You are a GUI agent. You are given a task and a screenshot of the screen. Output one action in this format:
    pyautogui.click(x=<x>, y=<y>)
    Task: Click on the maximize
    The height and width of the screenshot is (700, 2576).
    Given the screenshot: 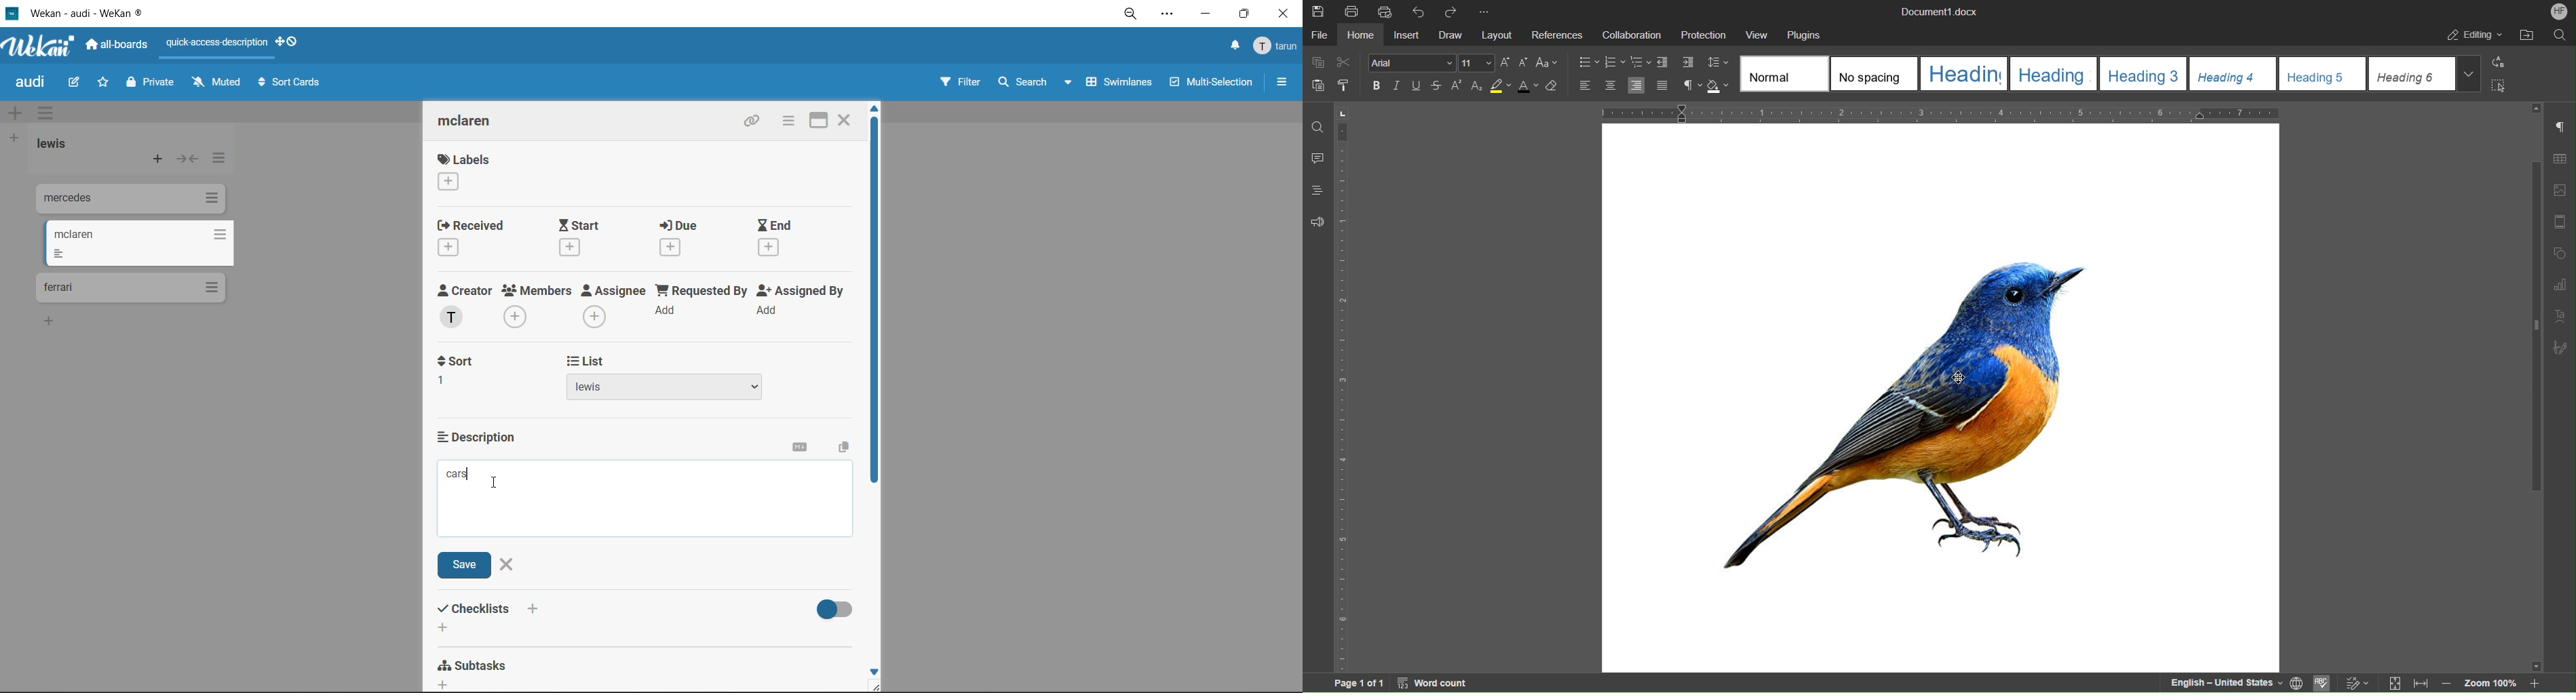 What is the action you would take?
    pyautogui.click(x=1248, y=13)
    